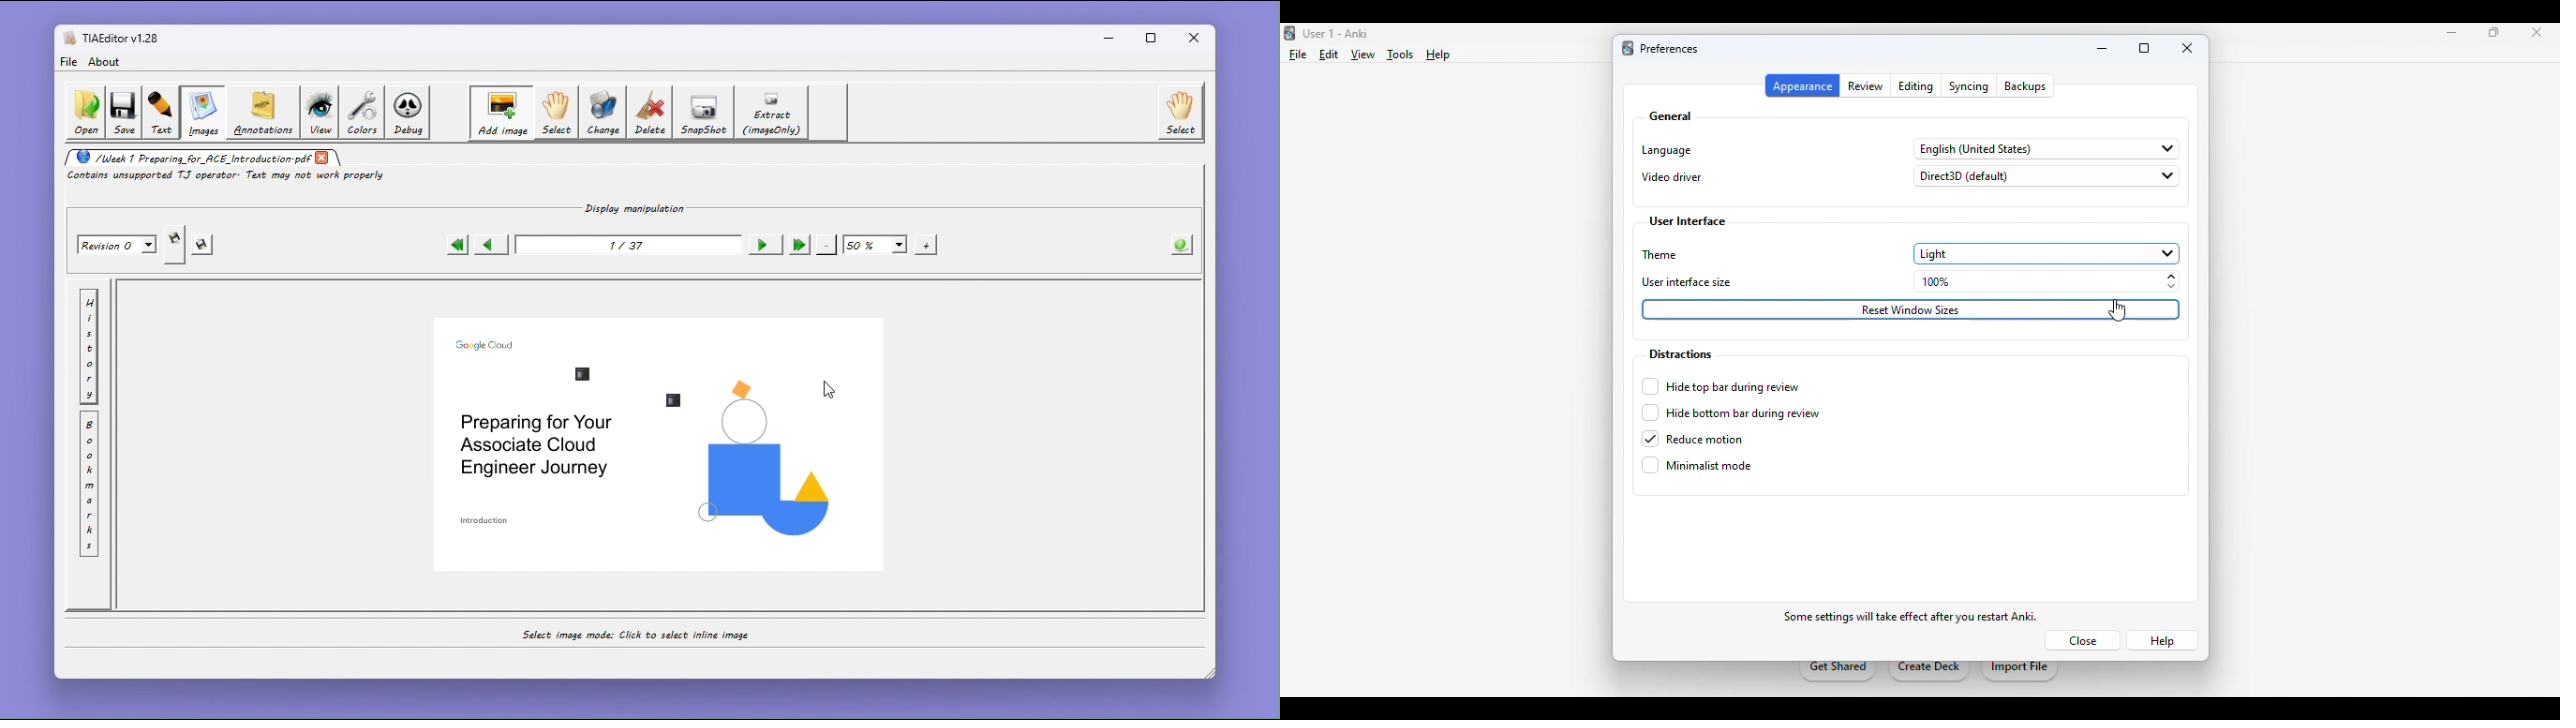 The image size is (2576, 728). Describe the element at coordinates (1721, 386) in the screenshot. I see `hide top bar during review` at that location.